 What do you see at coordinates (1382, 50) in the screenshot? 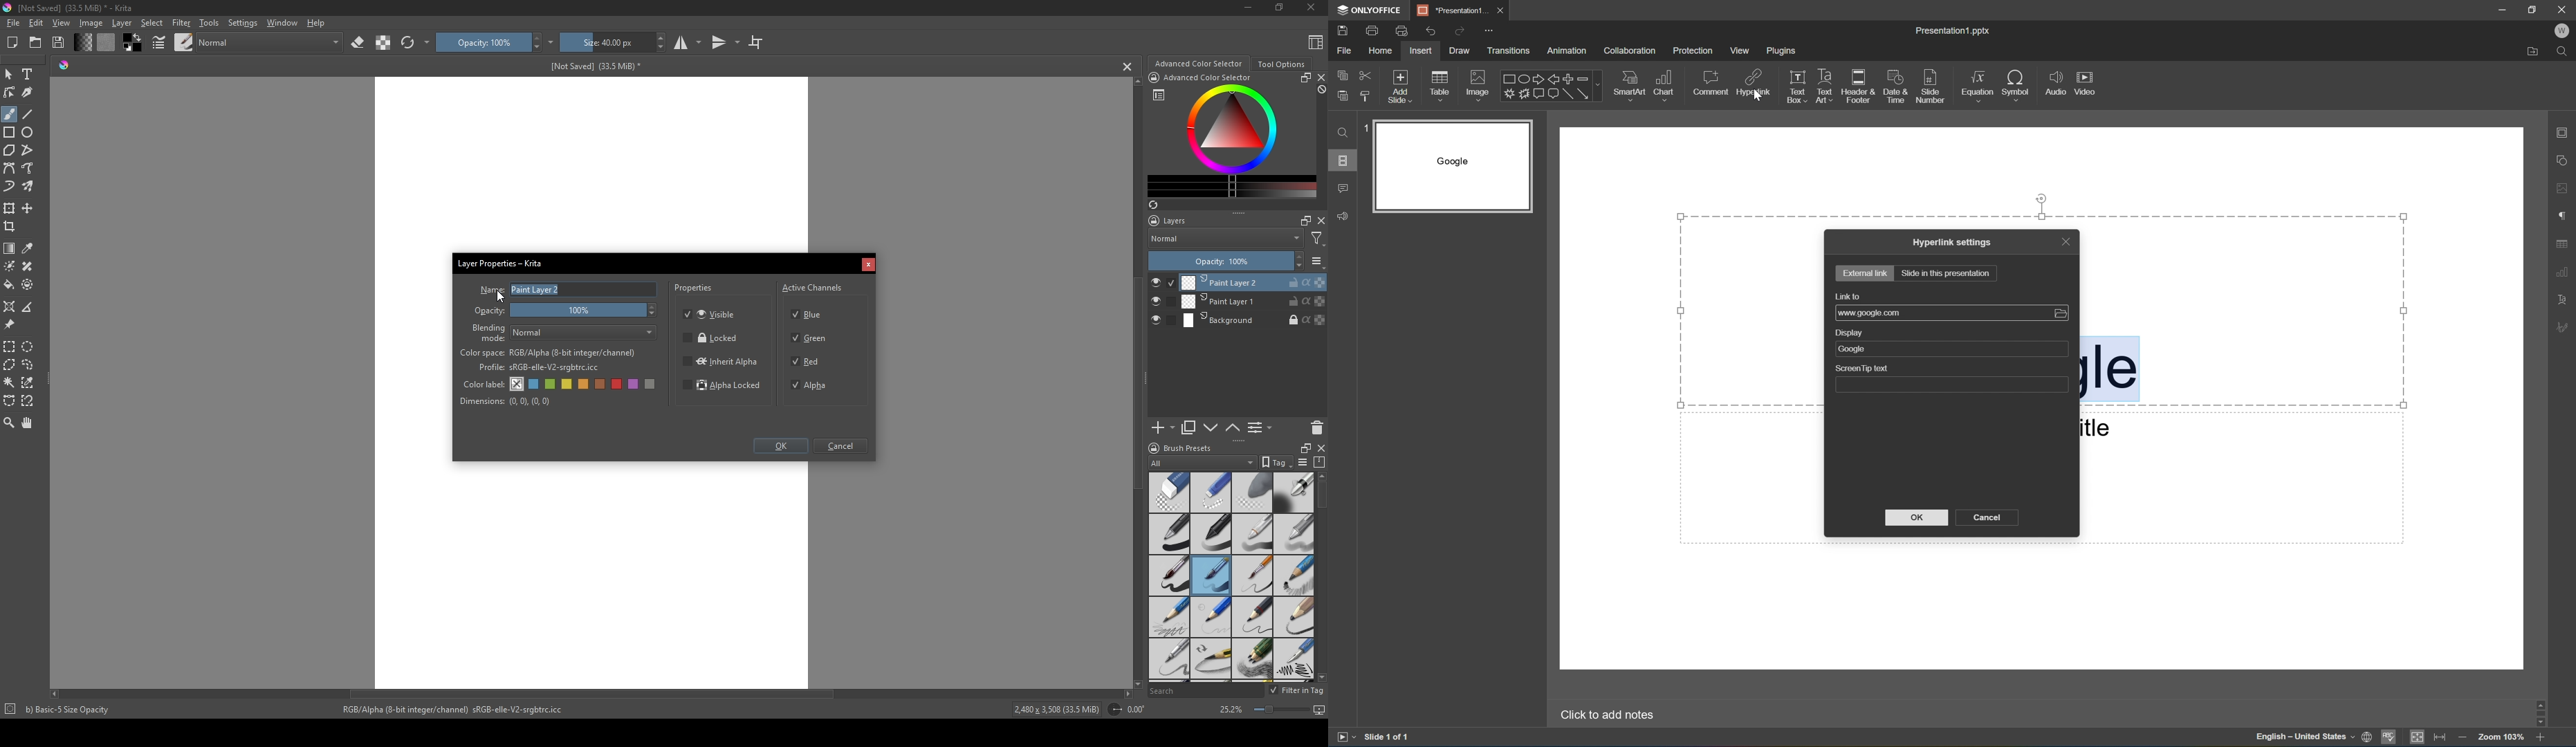
I see `Home` at bounding box center [1382, 50].